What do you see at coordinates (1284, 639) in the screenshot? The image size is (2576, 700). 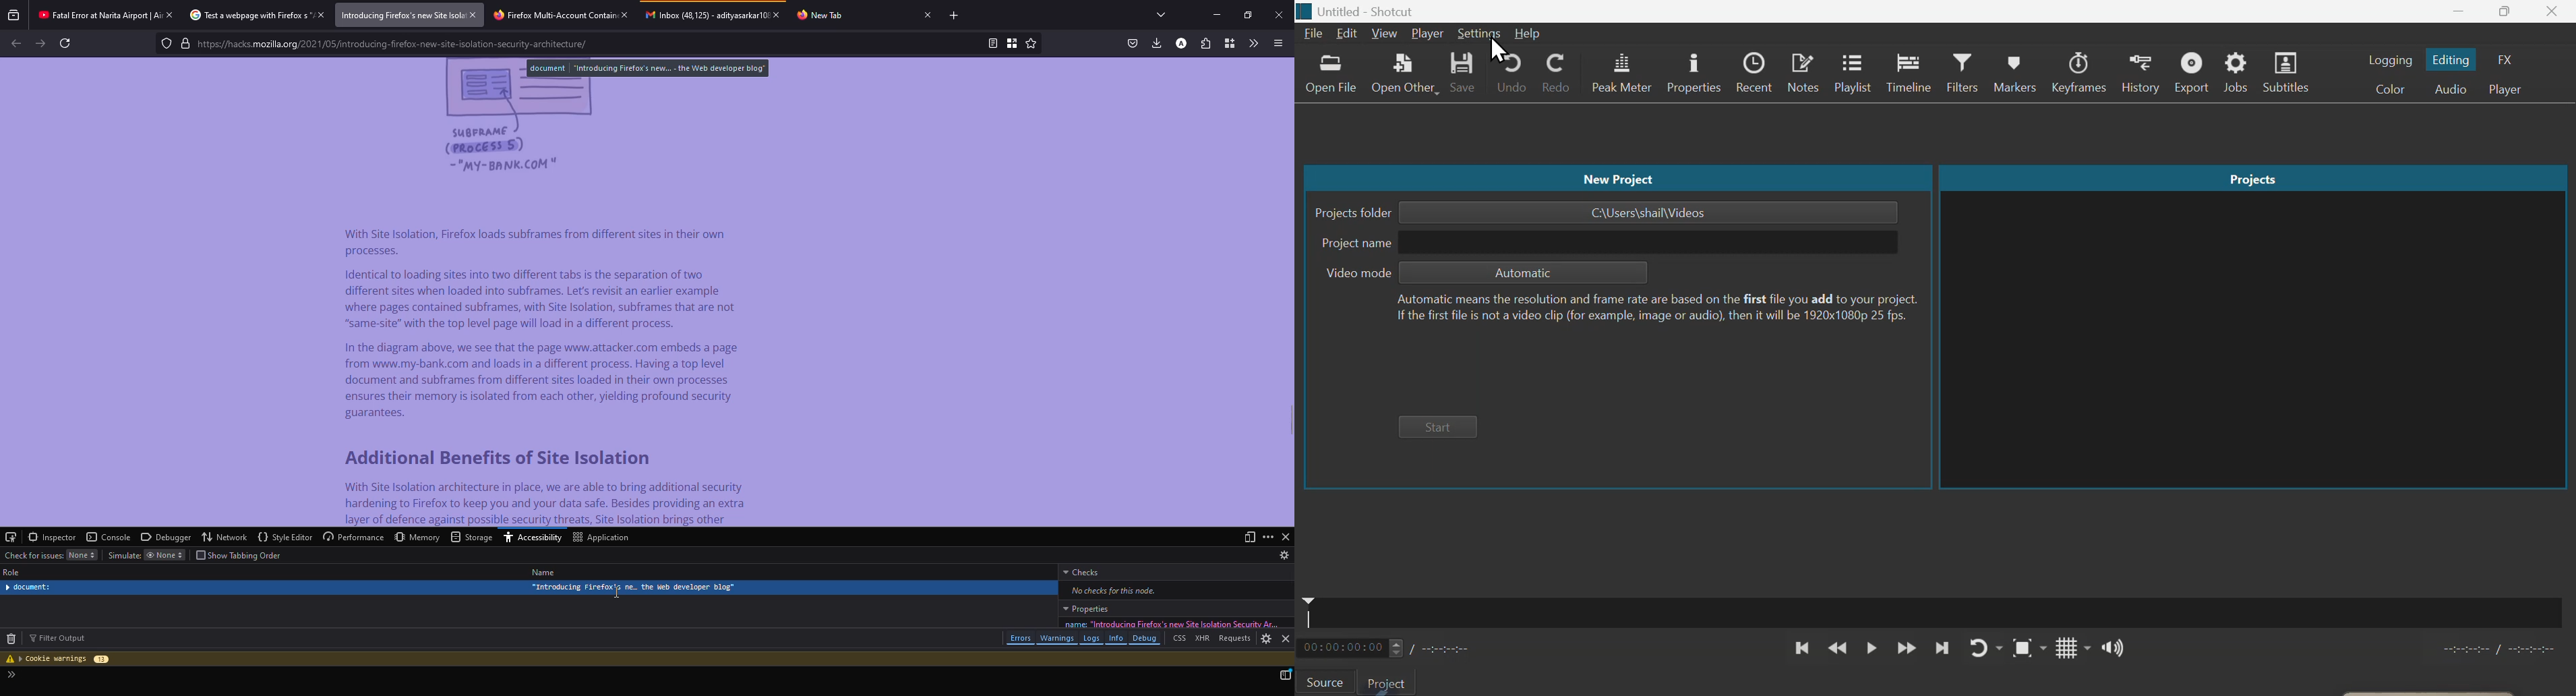 I see `close` at bounding box center [1284, 639].